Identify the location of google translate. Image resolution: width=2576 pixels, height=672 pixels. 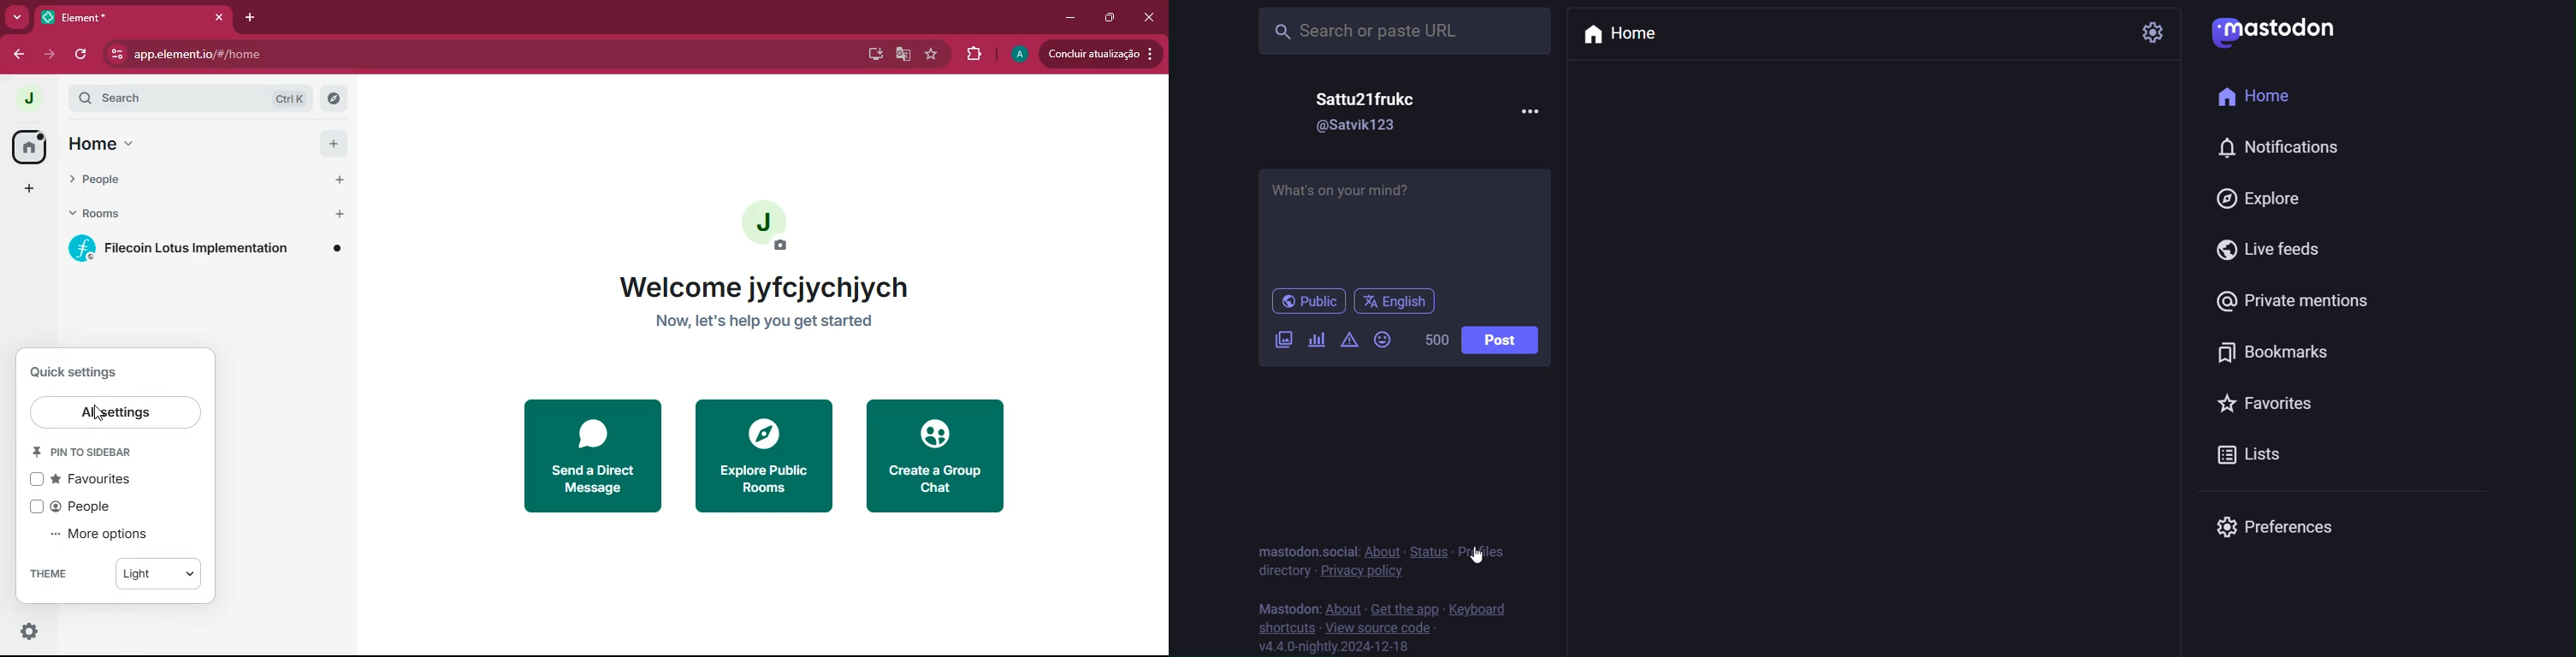
(902, 55).